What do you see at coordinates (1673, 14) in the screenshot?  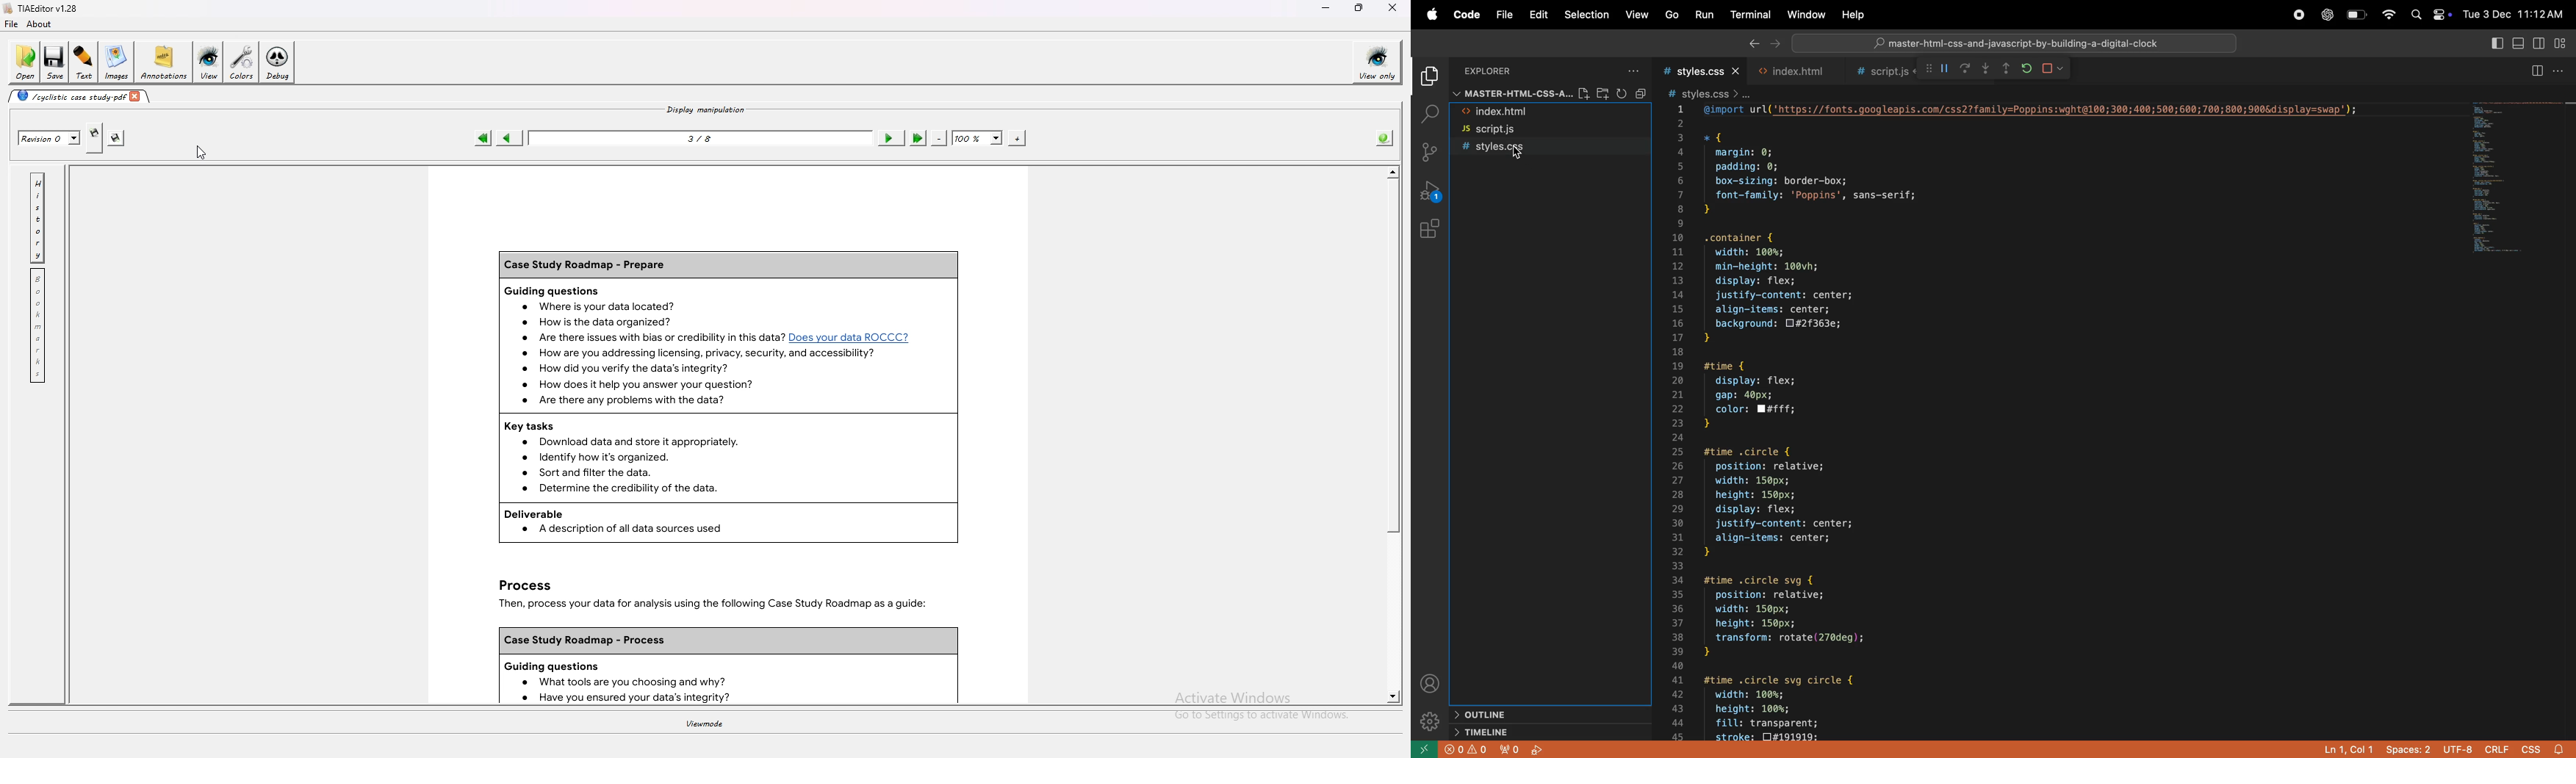 I see `go` at bounding box center [1673, 14].